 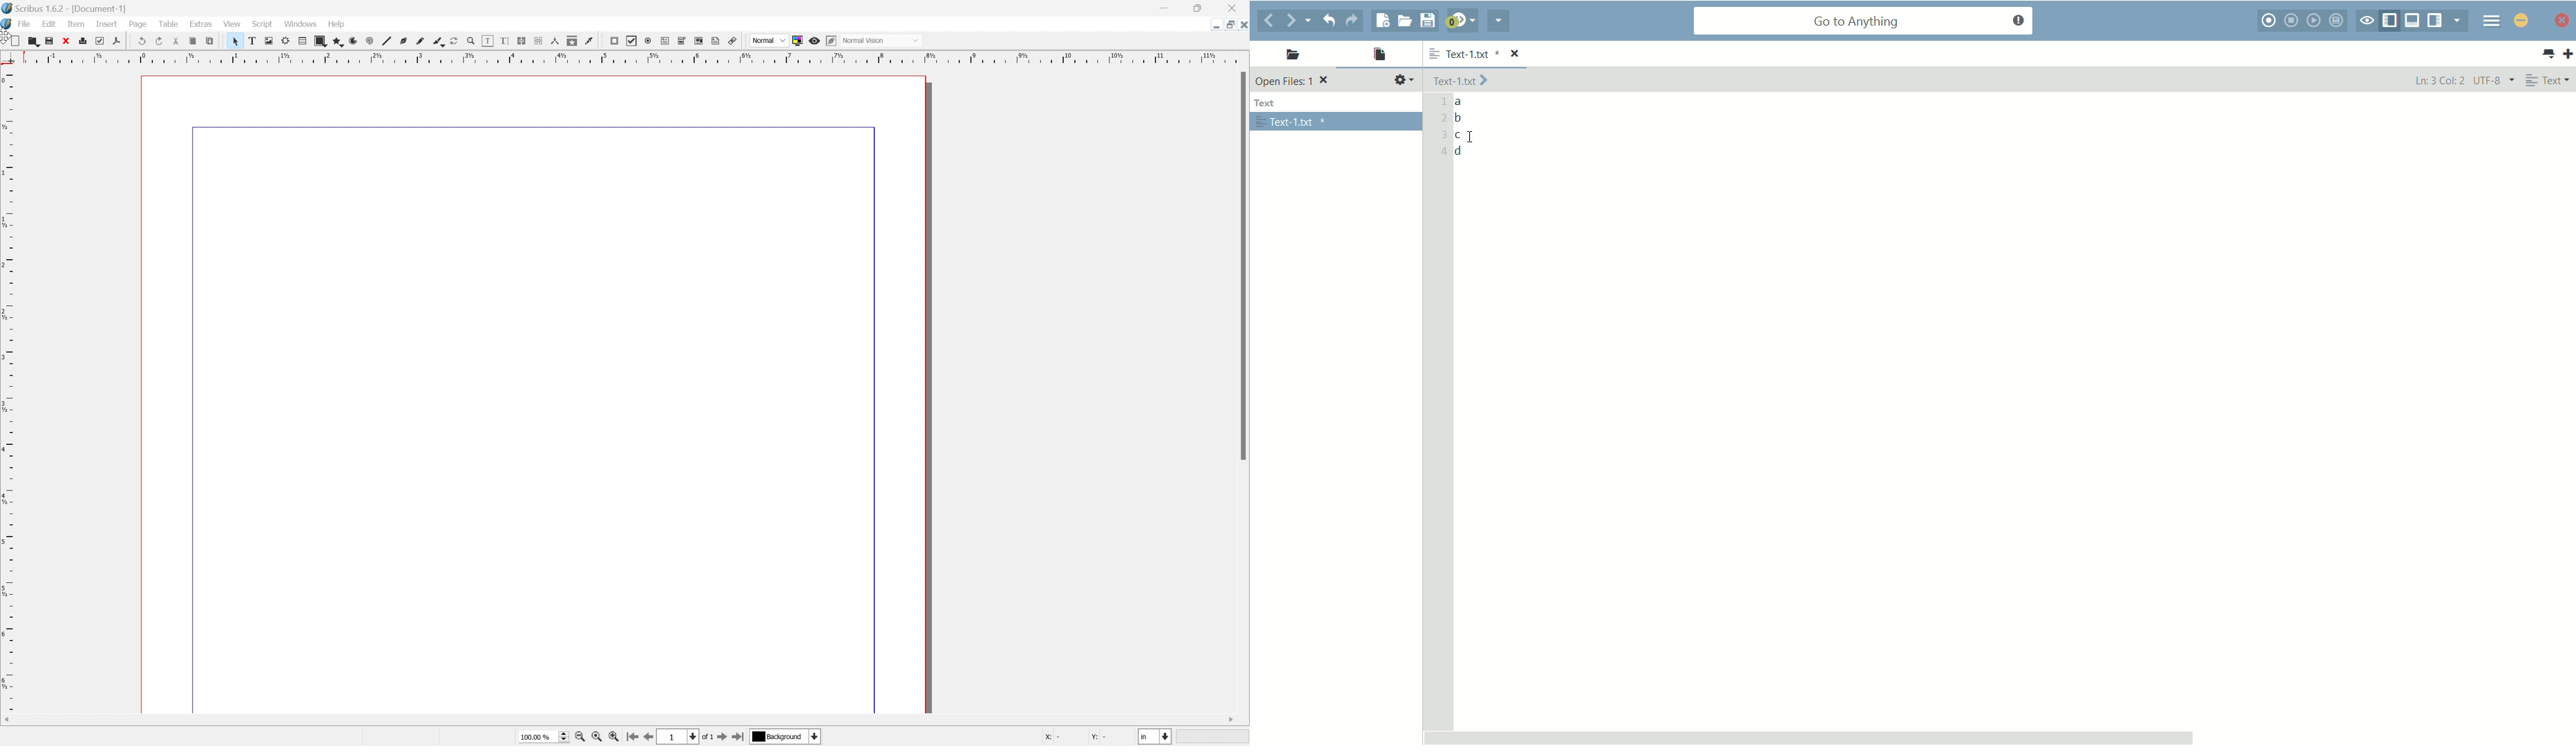 I want to click on minimize, so click(x=2562, y=22).